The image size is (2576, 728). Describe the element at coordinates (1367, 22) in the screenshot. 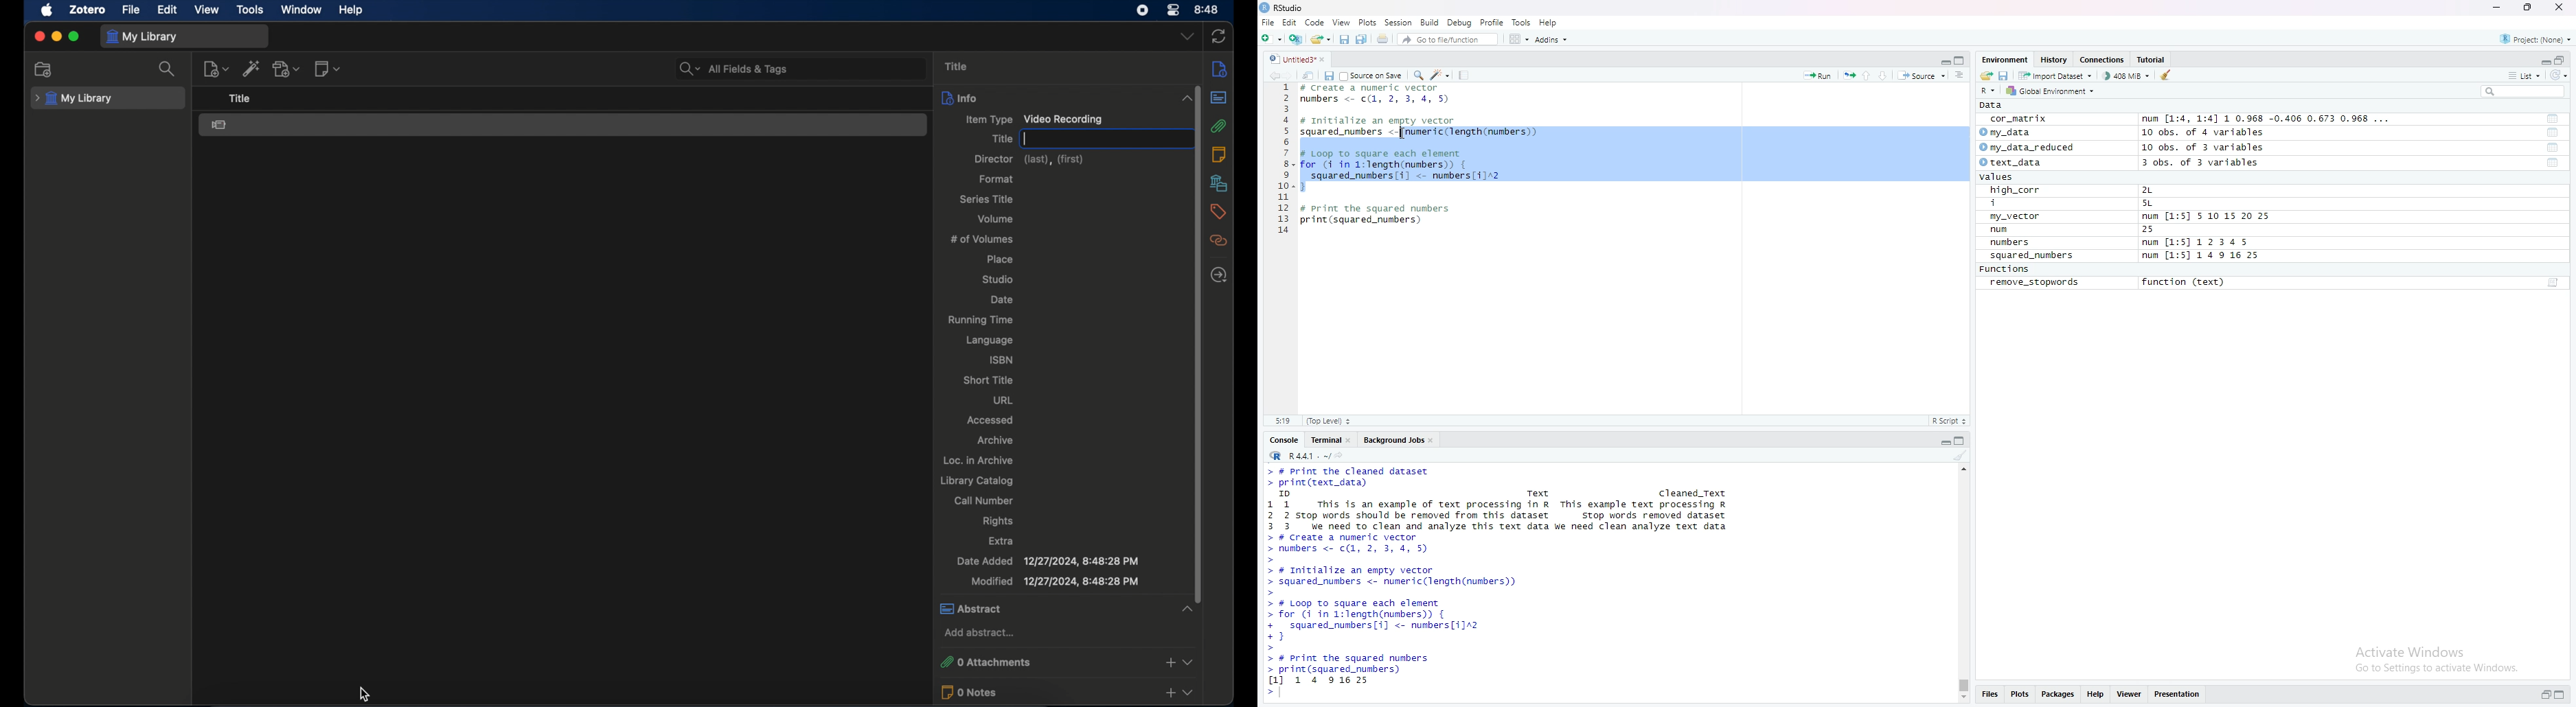

I see `Plots` at that location.